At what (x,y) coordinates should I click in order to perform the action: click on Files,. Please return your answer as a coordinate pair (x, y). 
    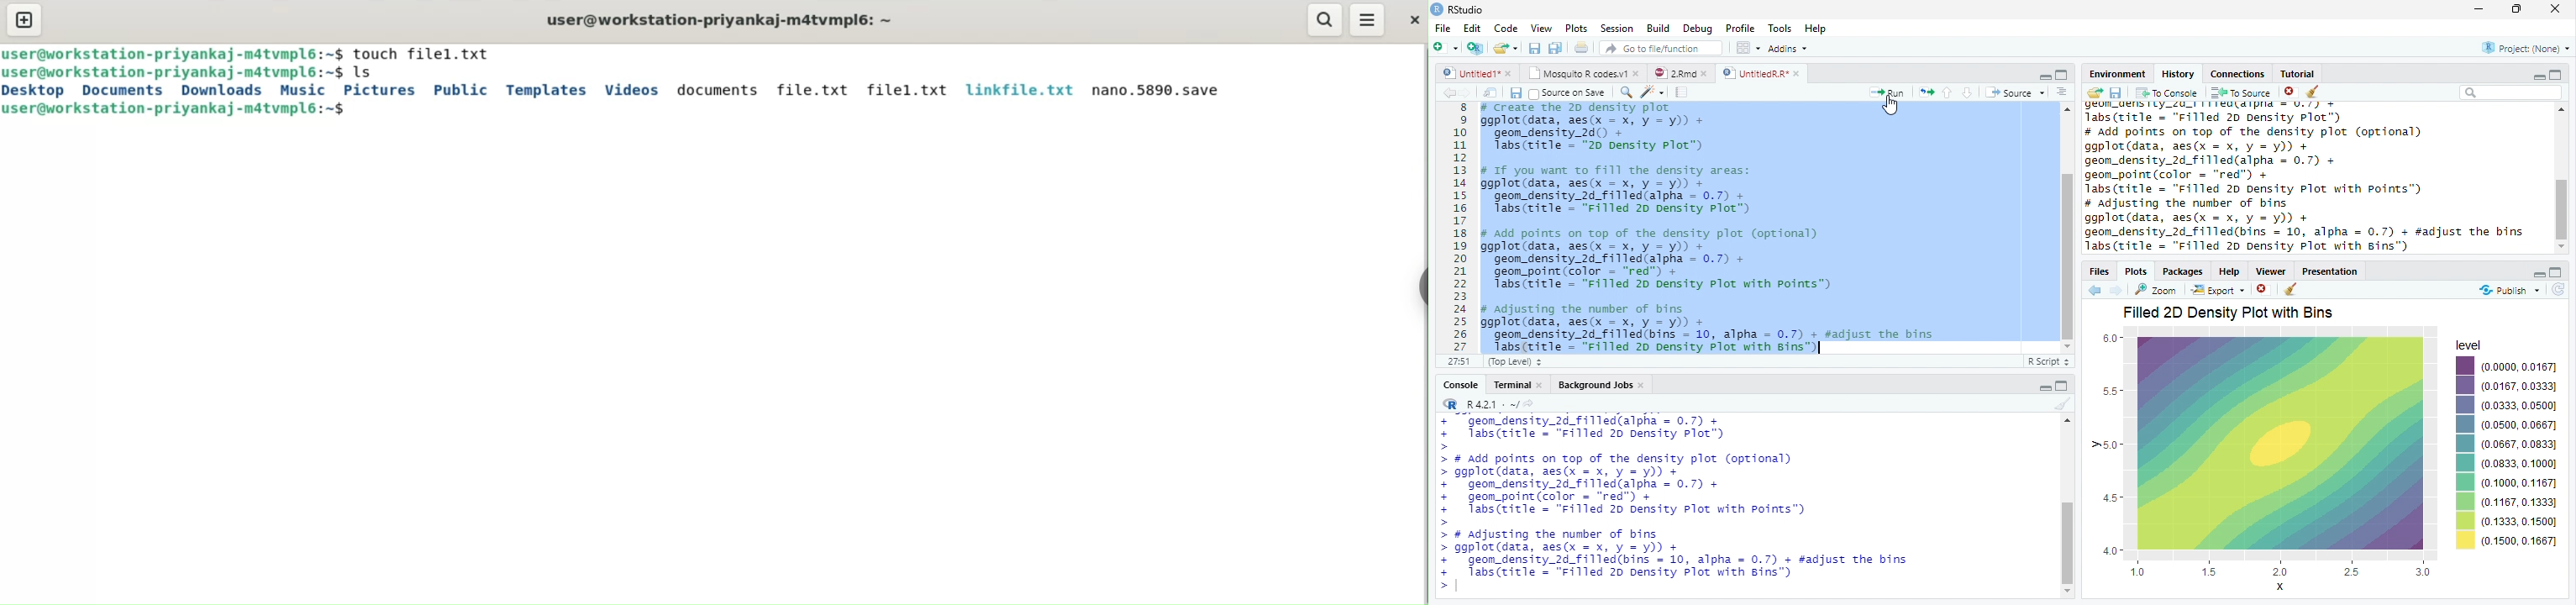
    Looking at the image, I should click on (2096, 271).